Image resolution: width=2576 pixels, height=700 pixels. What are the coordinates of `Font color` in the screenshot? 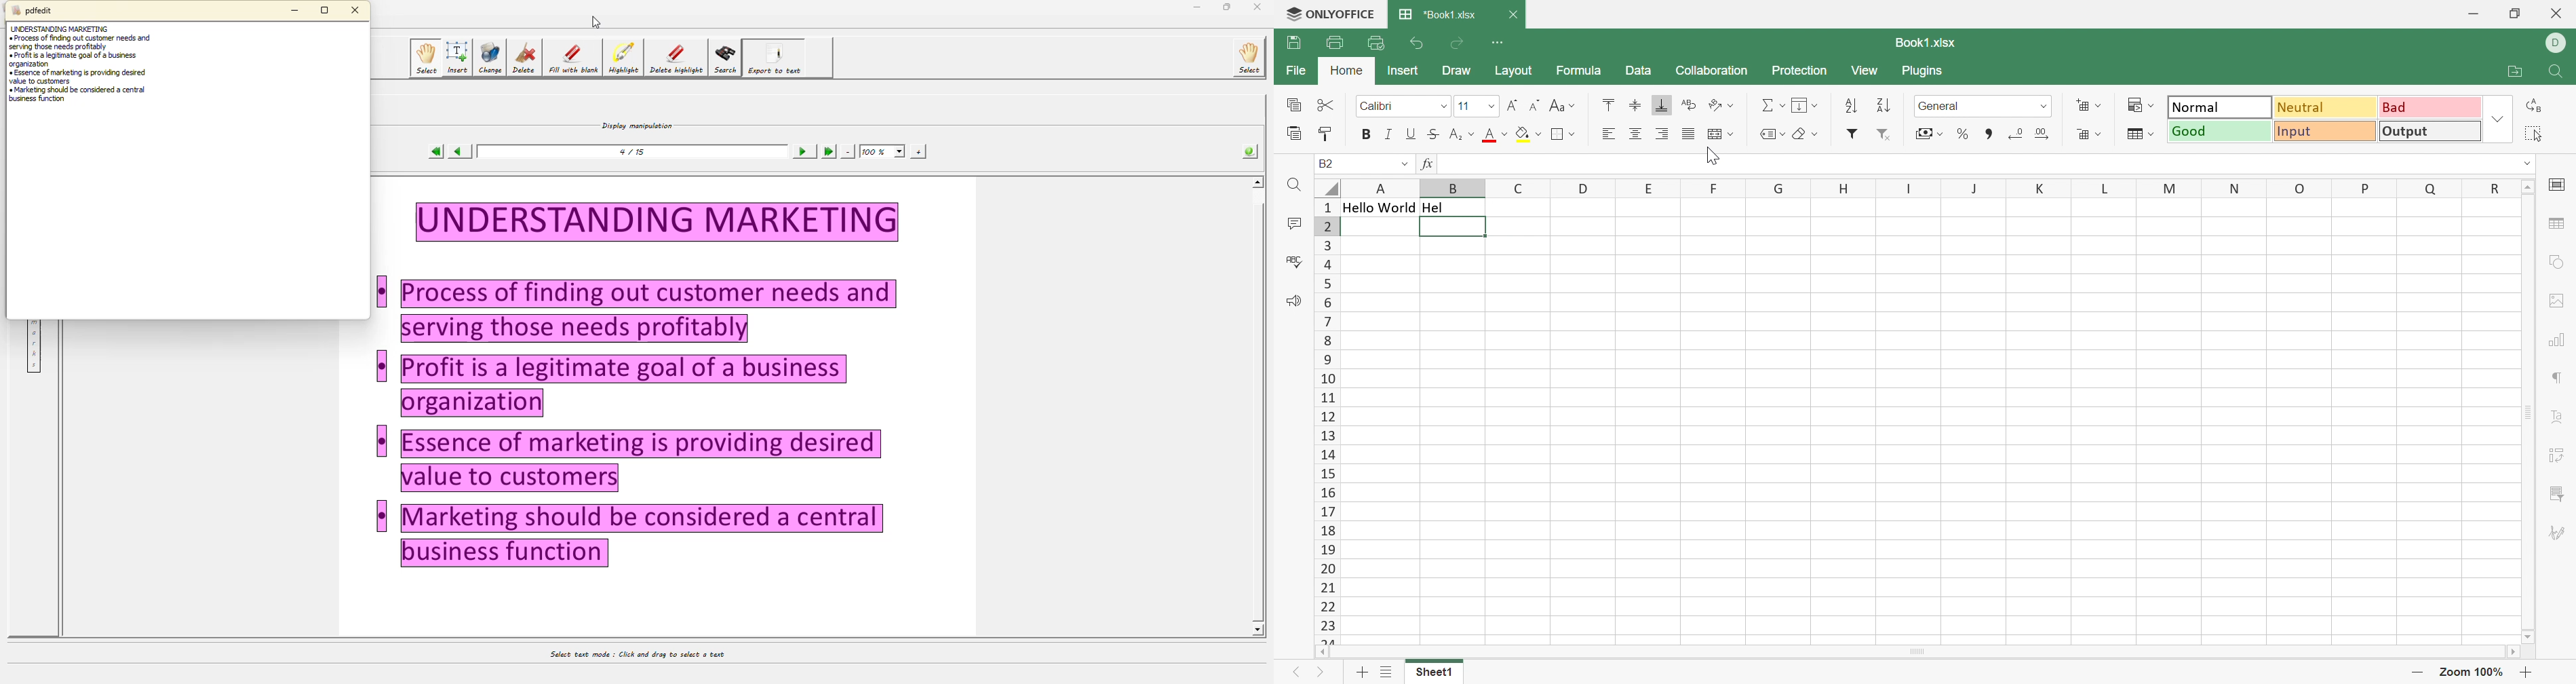 It's located at (1496, 135).